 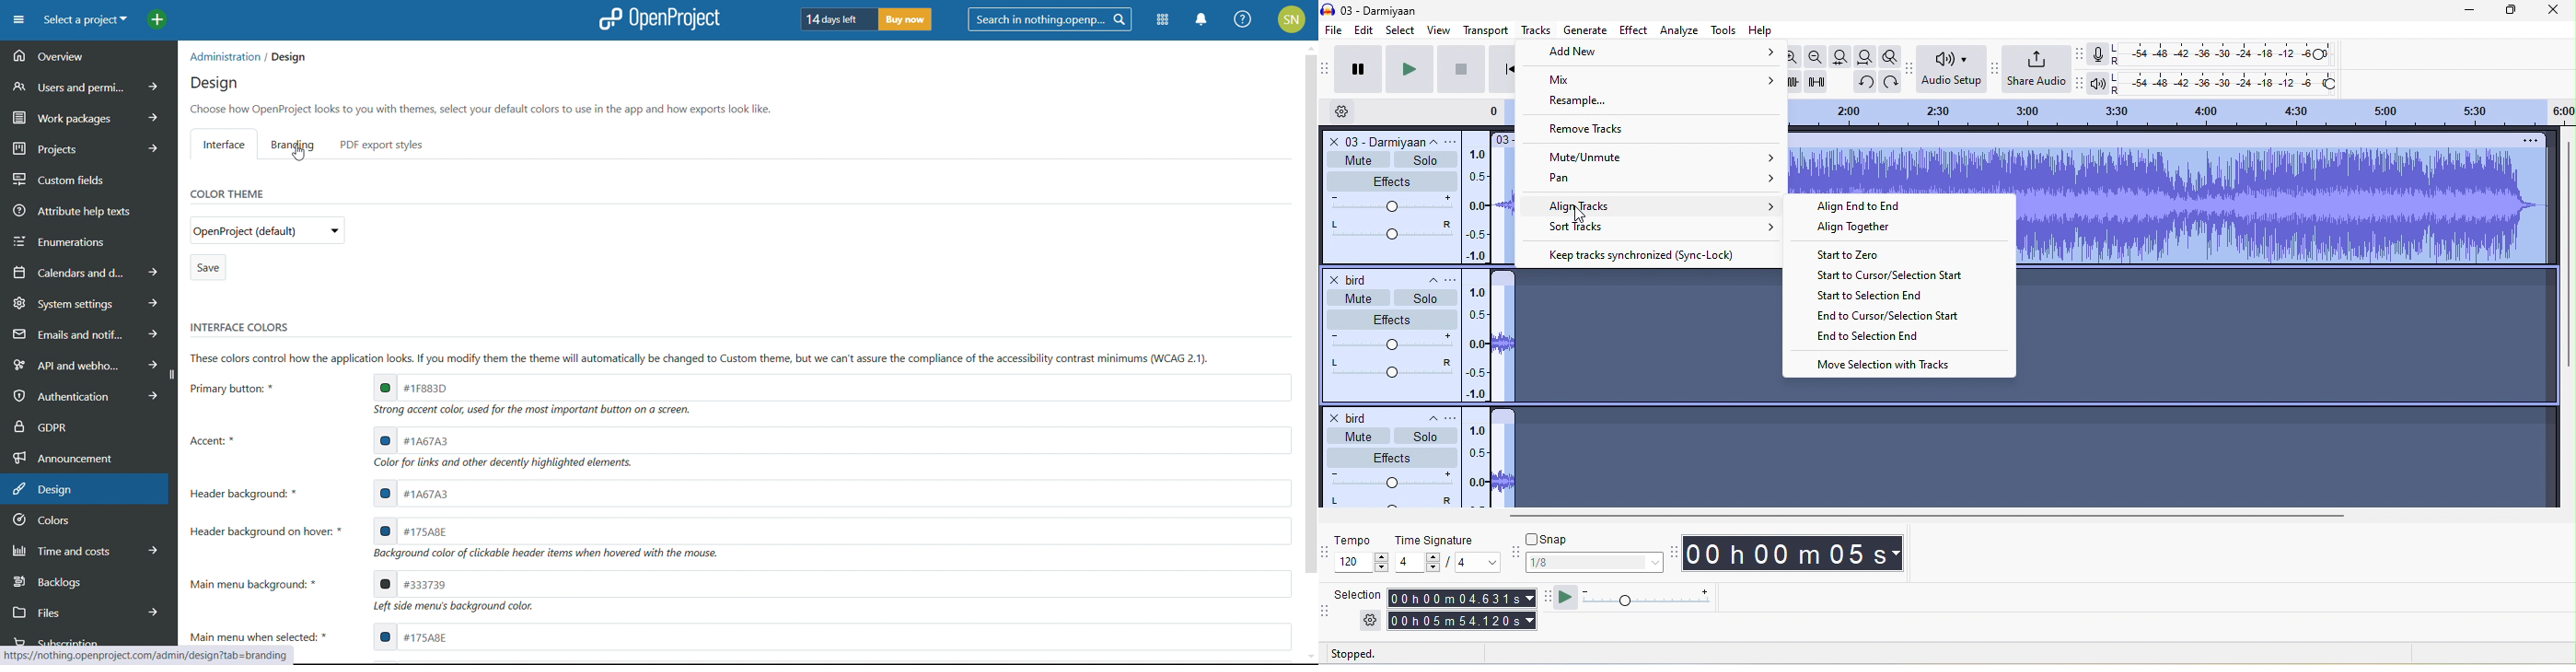 What do you see at coordinates (382, 144) in the screenshot?
I see `pdf export styles` at bounding box center [382, 144].